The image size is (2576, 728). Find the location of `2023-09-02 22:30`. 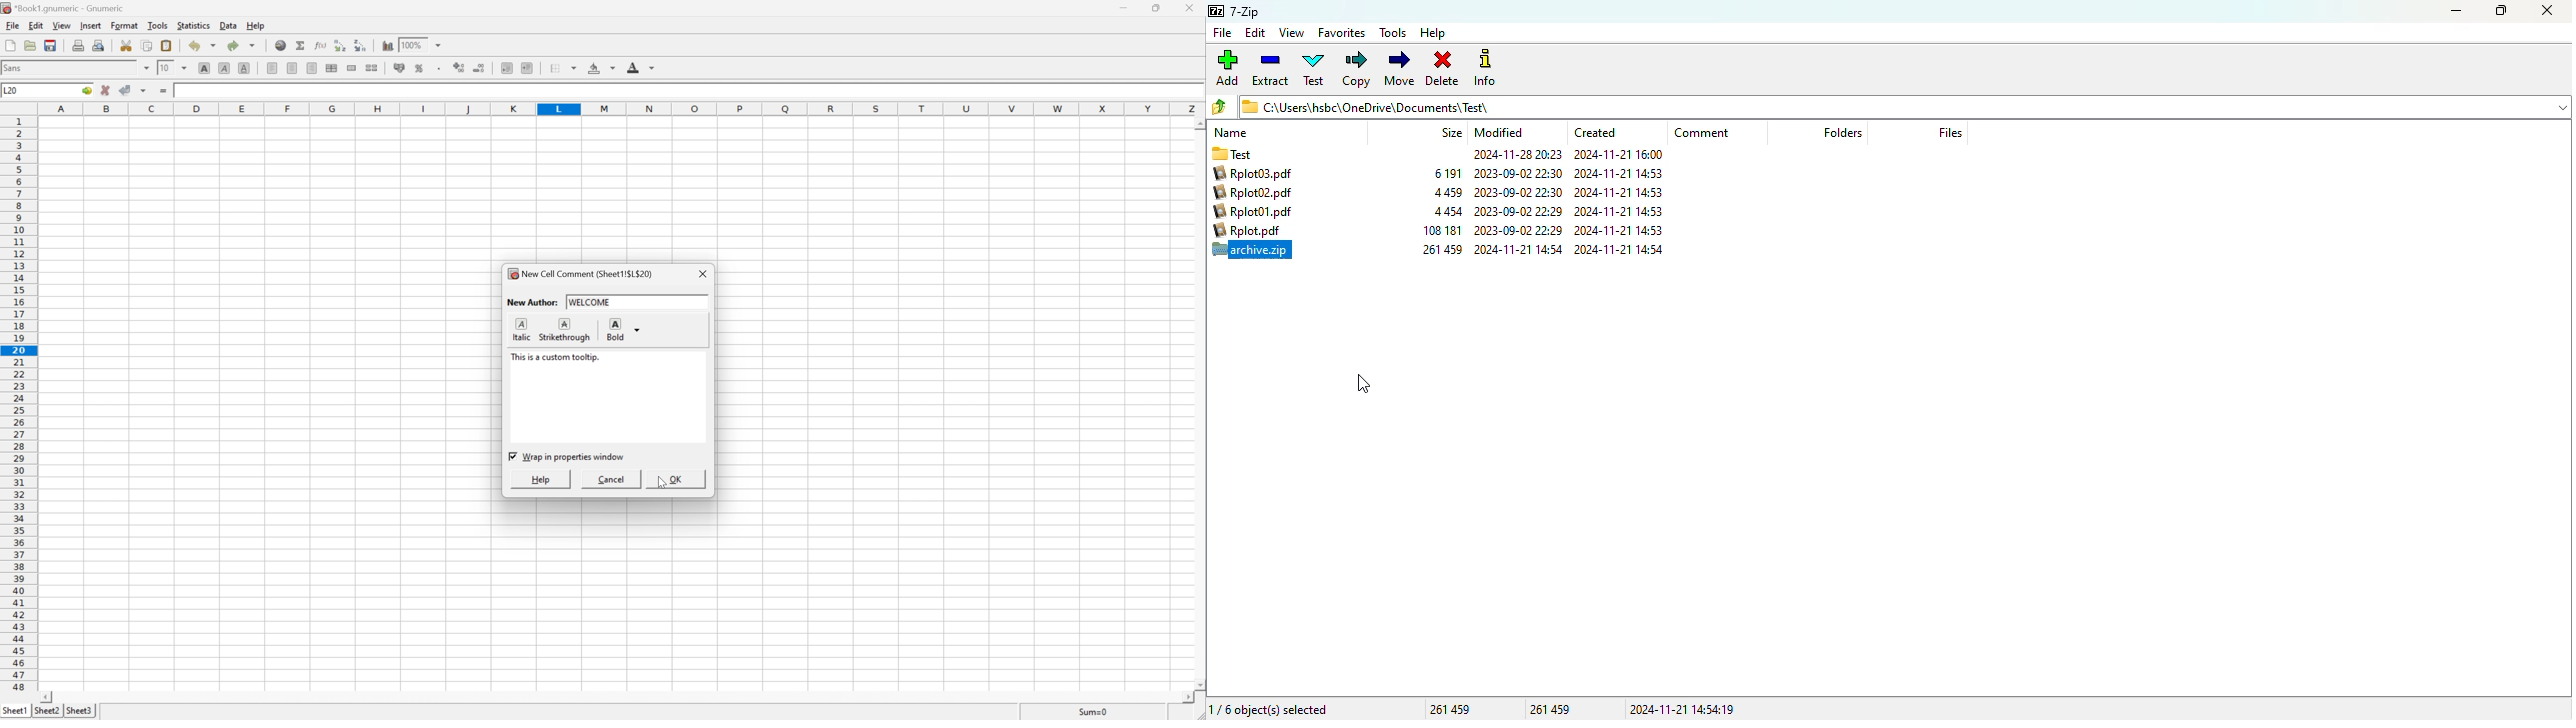

2023-09-02 22:30 is located at coordinates (1519, 211).